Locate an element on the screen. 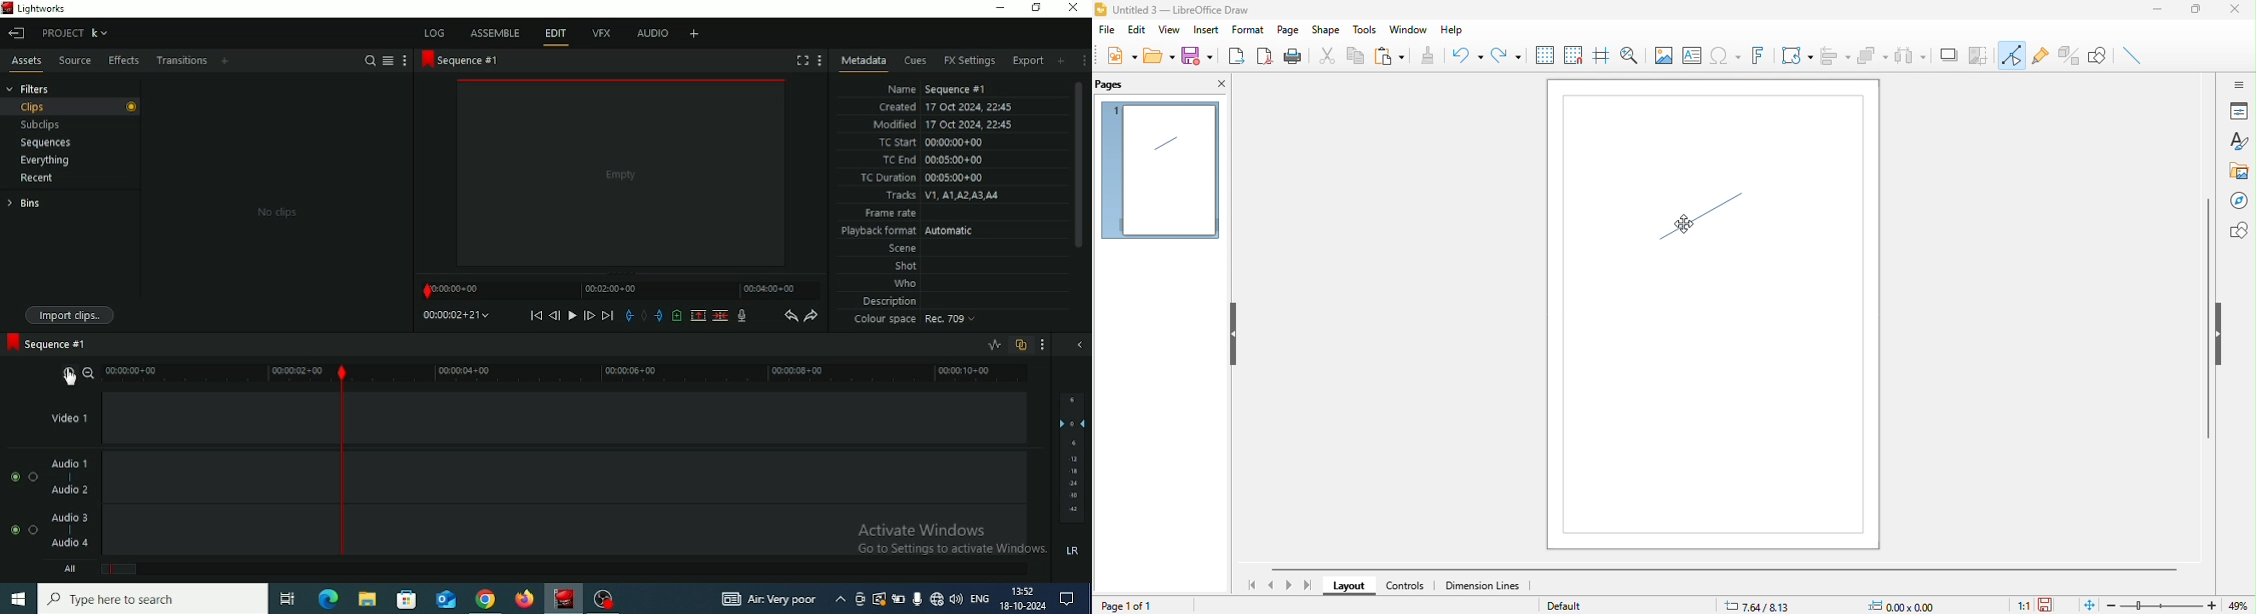  Charging, plugged in is located at coordinates (898, 599).